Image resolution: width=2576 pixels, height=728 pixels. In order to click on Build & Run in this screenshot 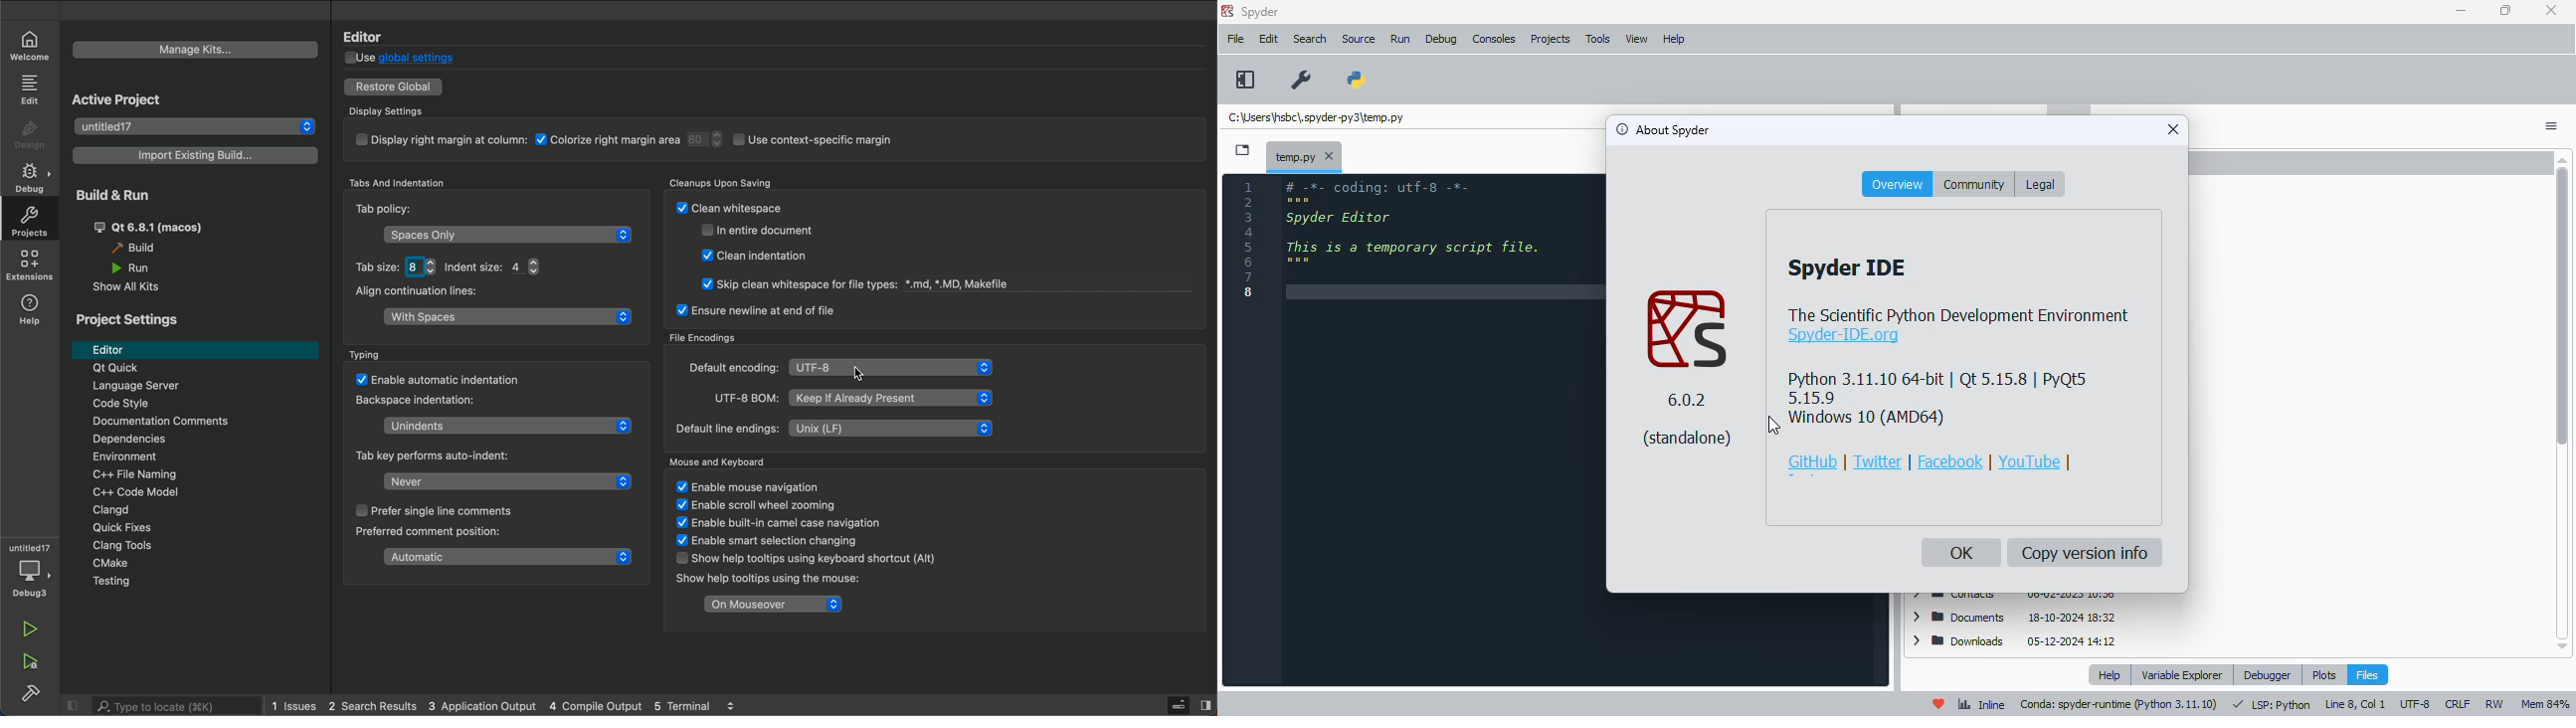, I will do `click(123, 195)`.